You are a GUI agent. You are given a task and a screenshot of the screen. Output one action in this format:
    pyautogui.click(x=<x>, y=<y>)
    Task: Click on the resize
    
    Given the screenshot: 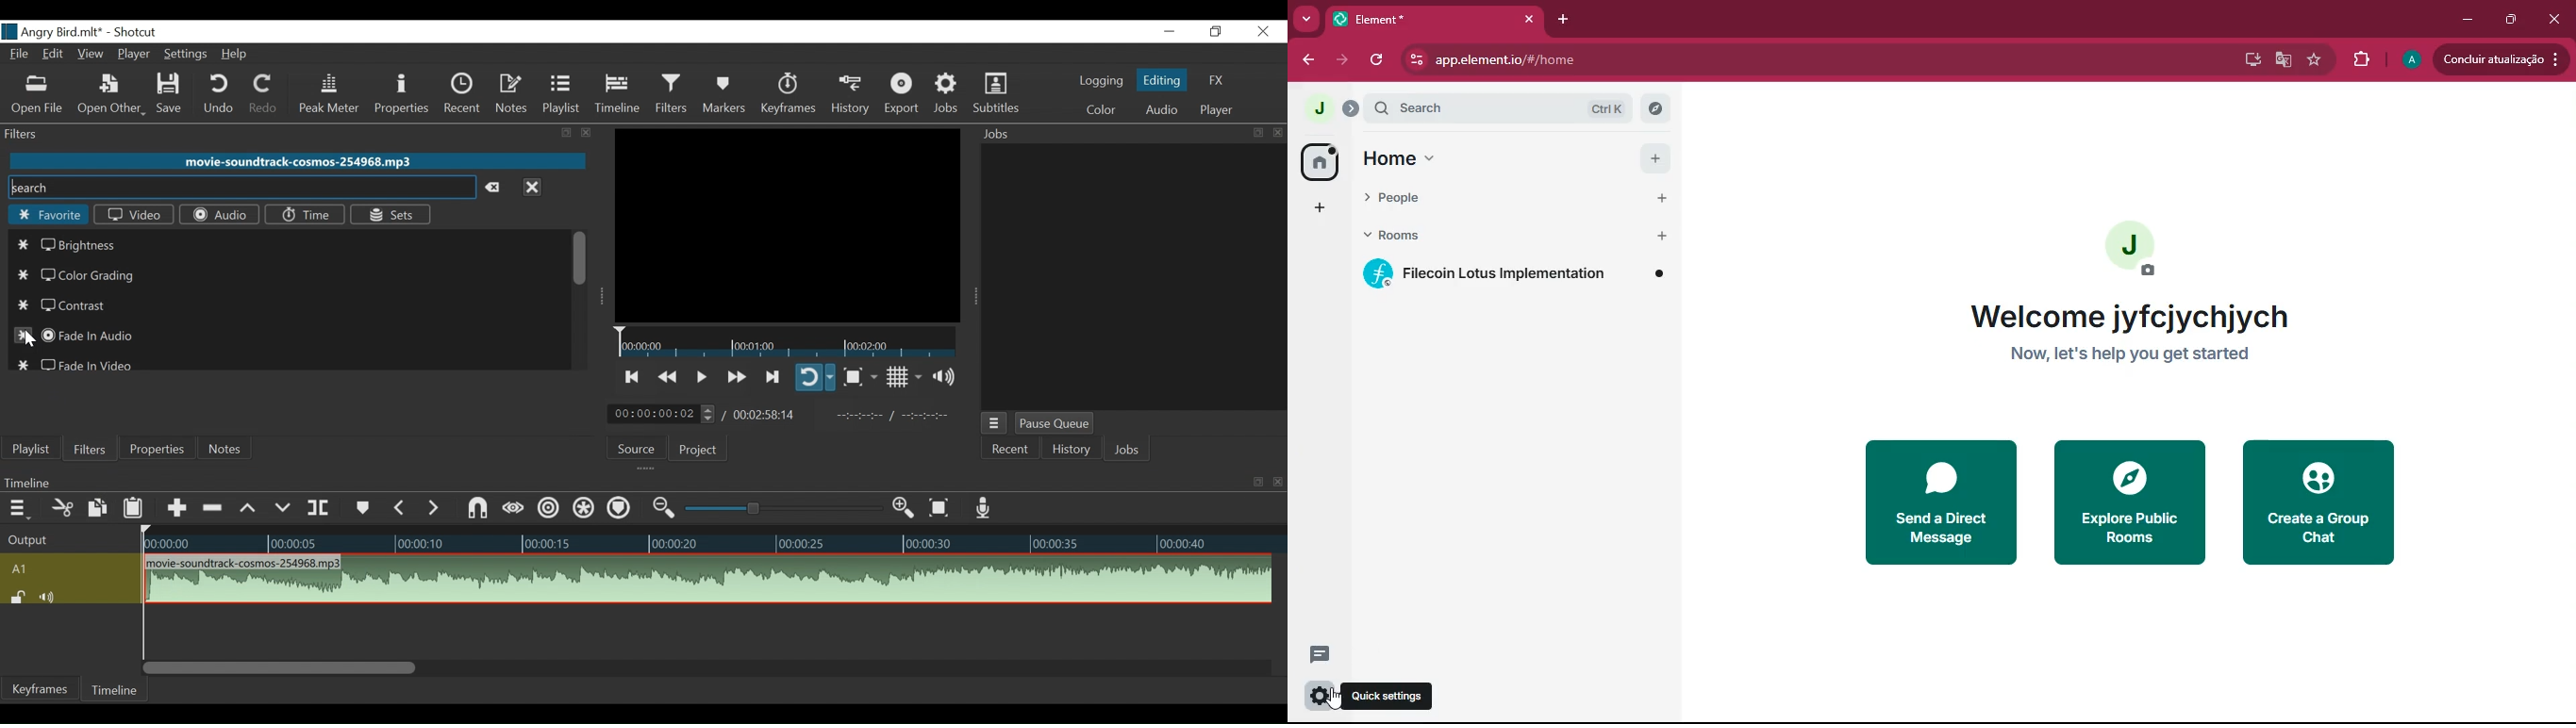 What is the action you would take?
    pyautogui.click(x=1257, y=133)
    